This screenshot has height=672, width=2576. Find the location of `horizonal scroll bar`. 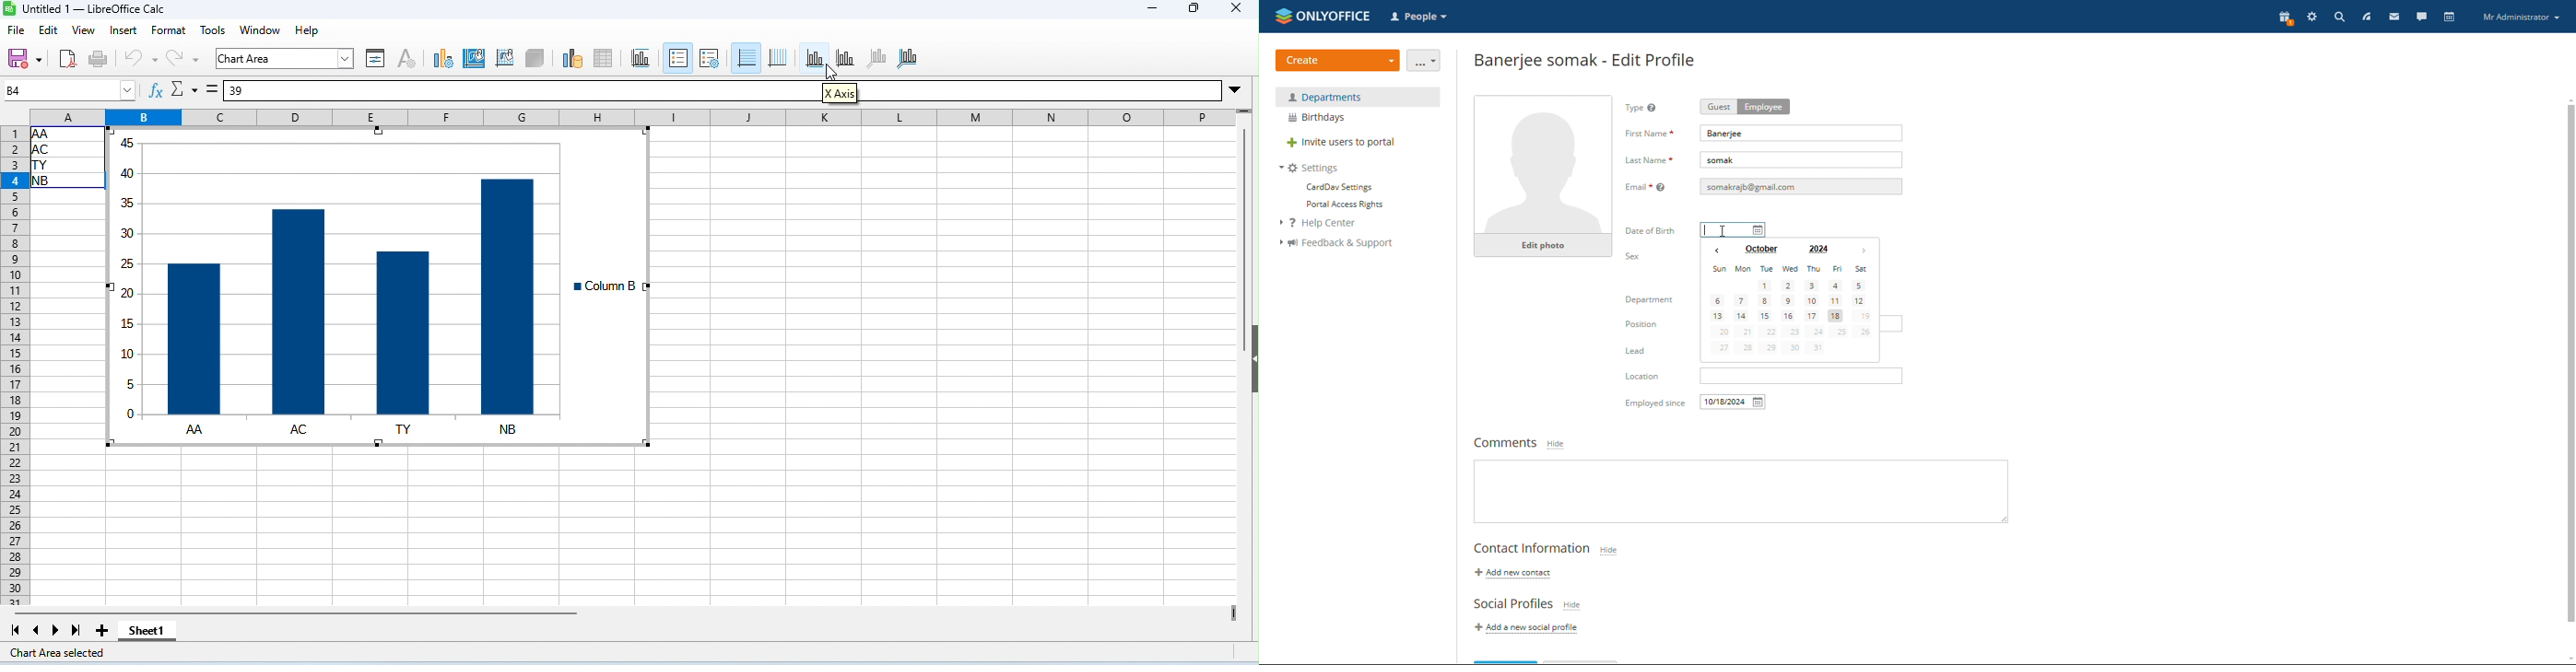

horizonal scroll bar is located at coordinates (308, 614).